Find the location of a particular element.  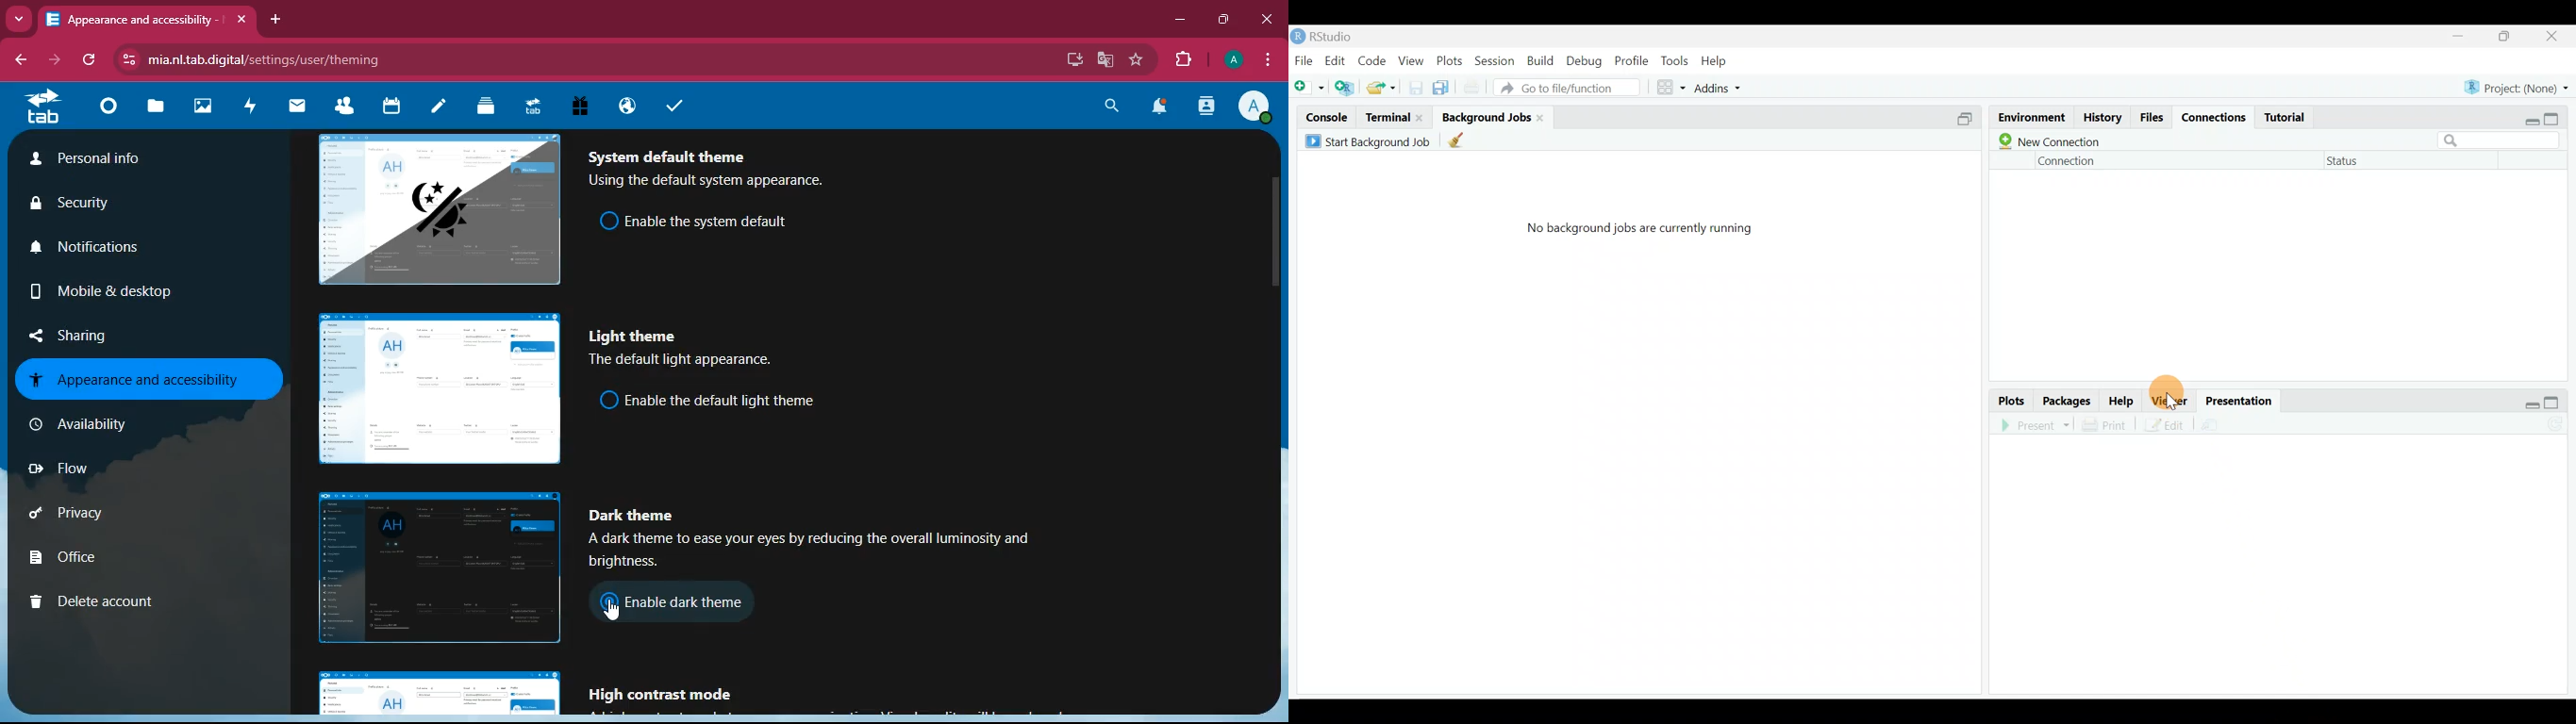

availiability is located at coordinates (124, 424).